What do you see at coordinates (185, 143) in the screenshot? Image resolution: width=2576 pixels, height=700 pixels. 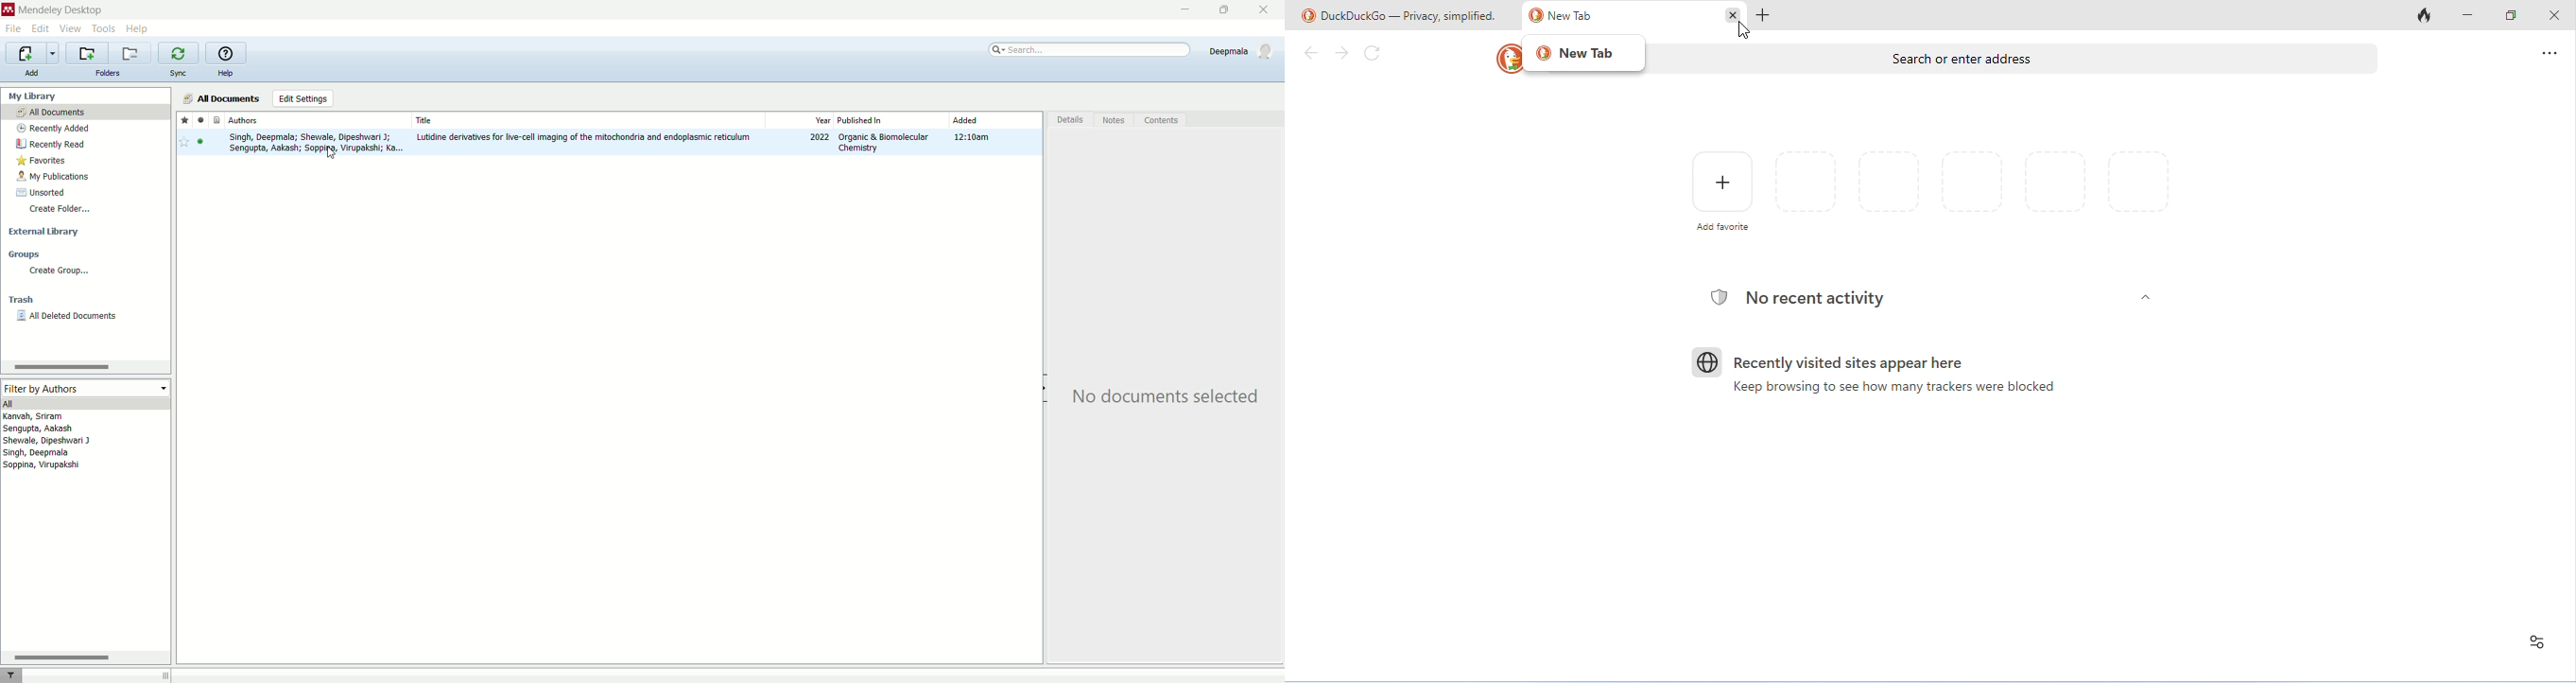 I see `Bookmark` at bounding box center [185, 143].